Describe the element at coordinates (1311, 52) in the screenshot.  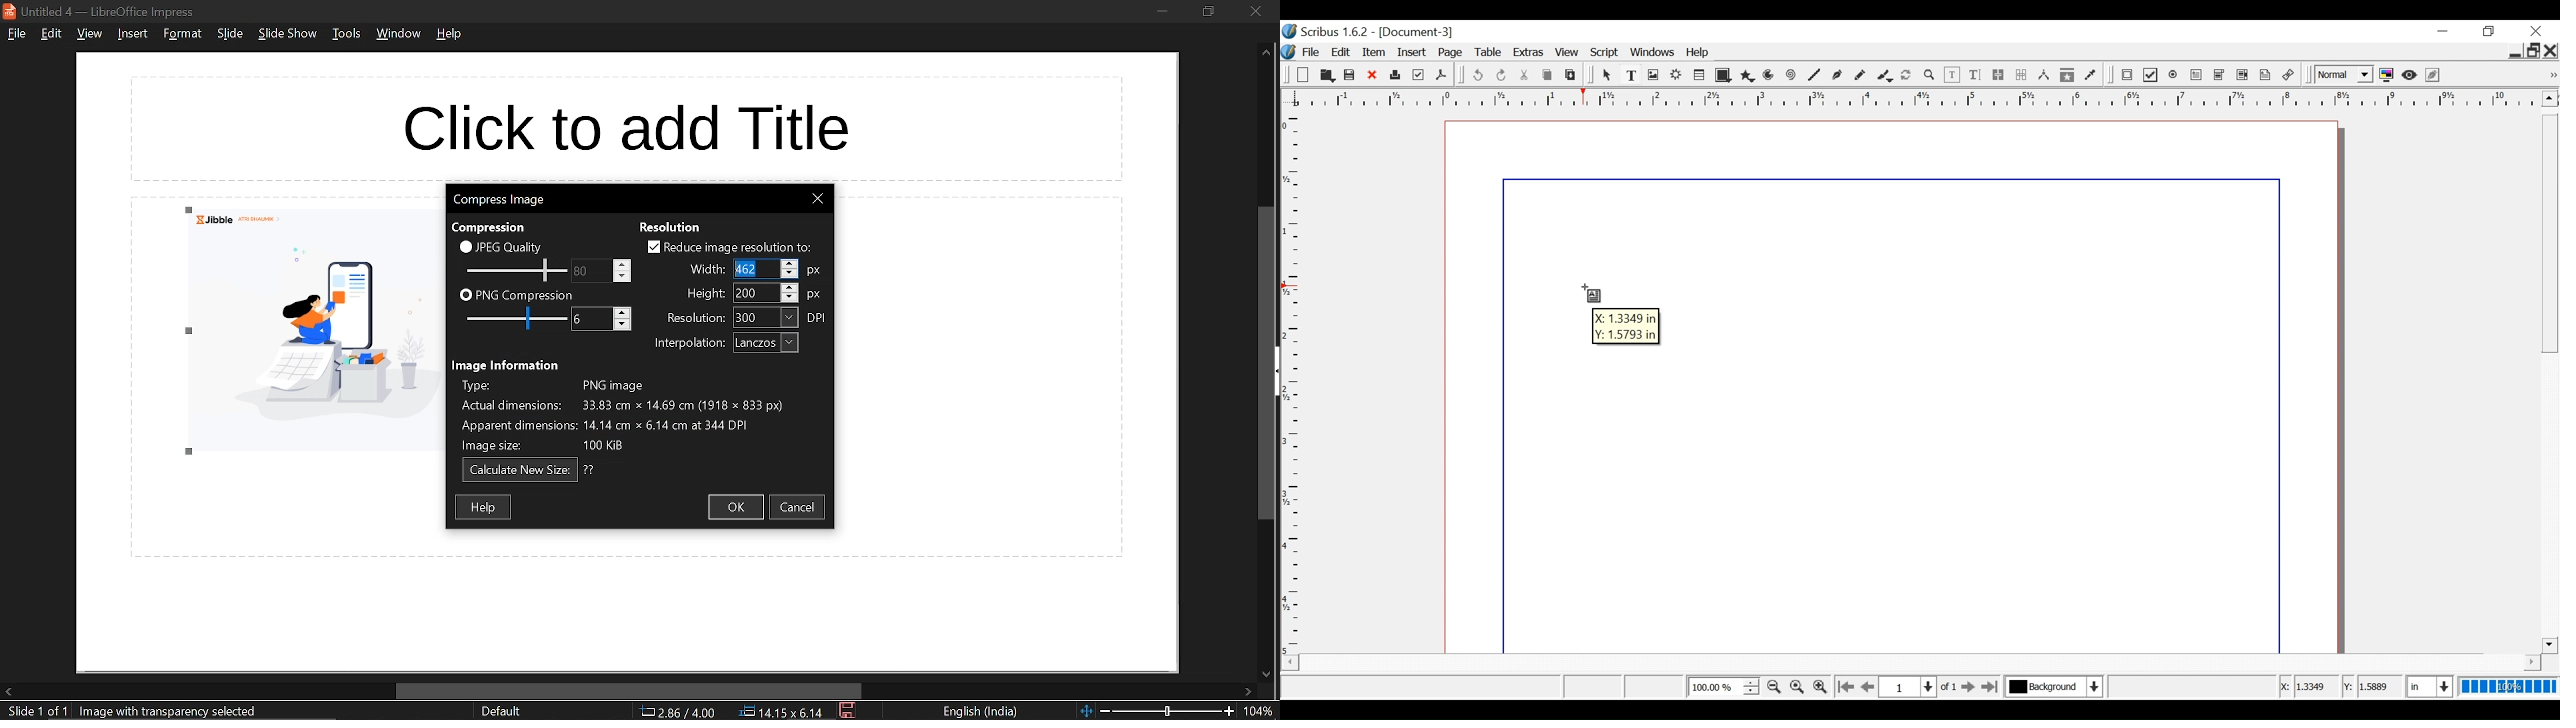
I see `File` at that location.